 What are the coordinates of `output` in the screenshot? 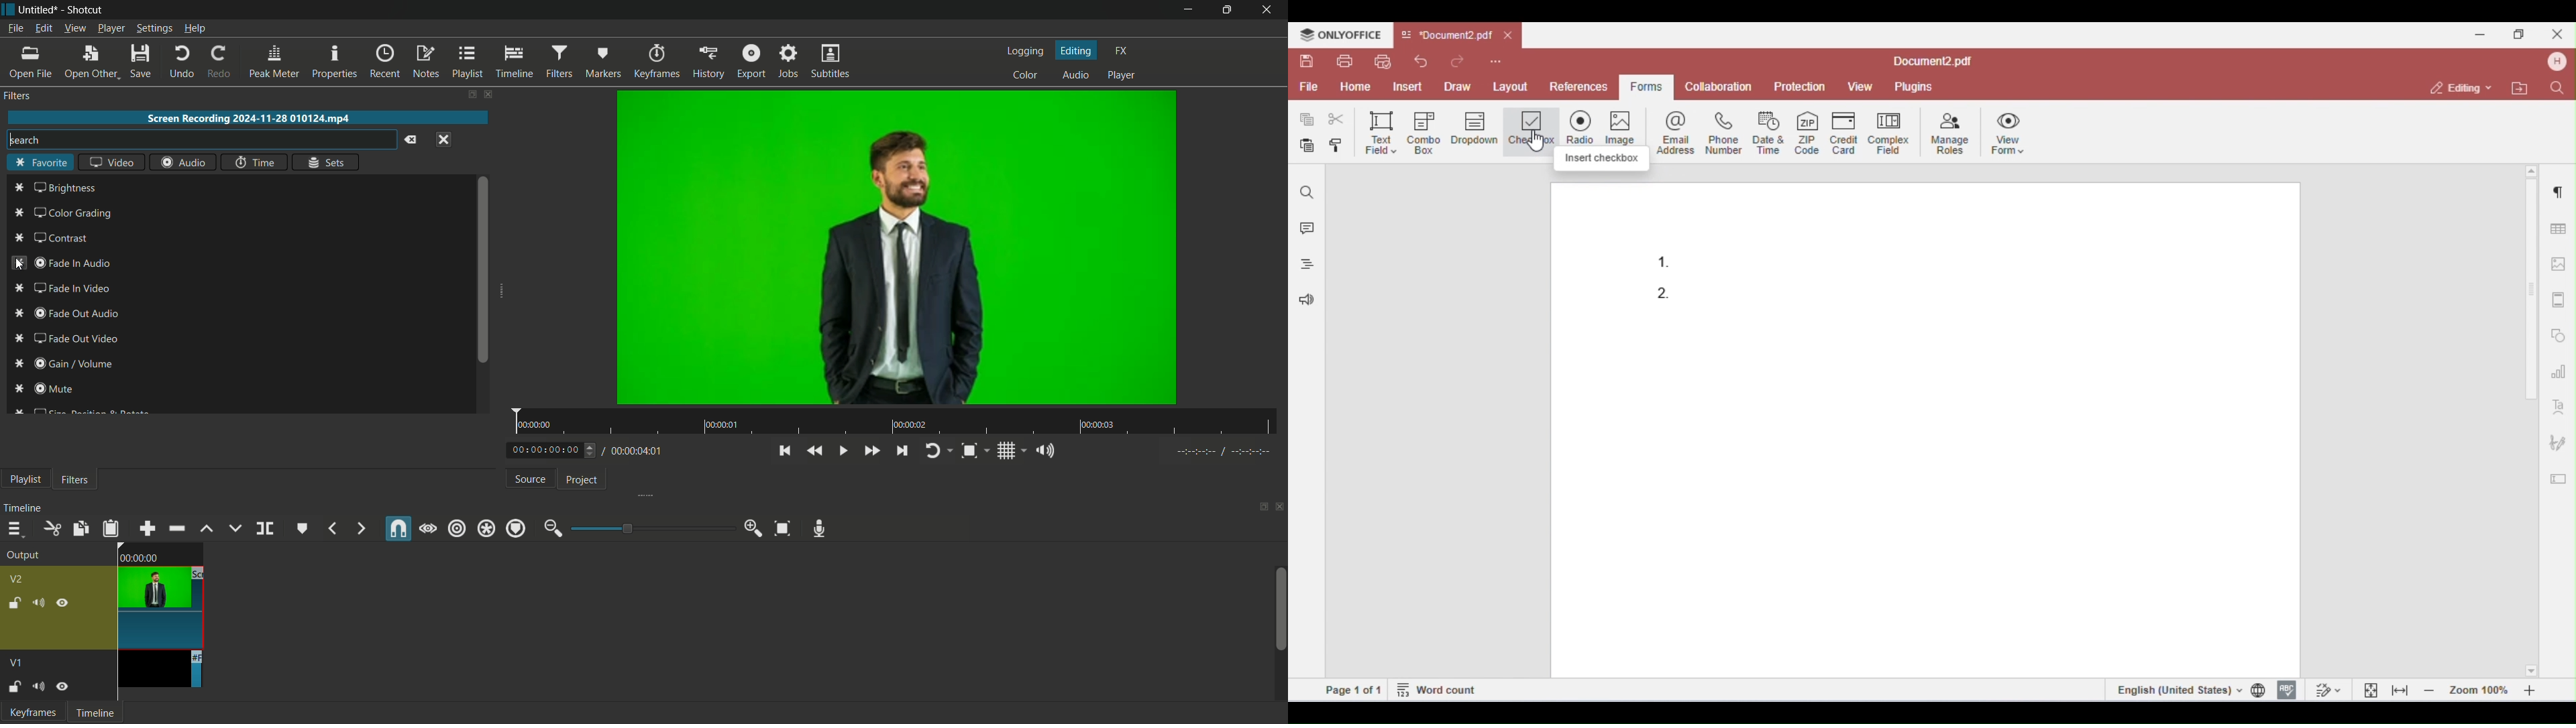 It's located at (21, 554).